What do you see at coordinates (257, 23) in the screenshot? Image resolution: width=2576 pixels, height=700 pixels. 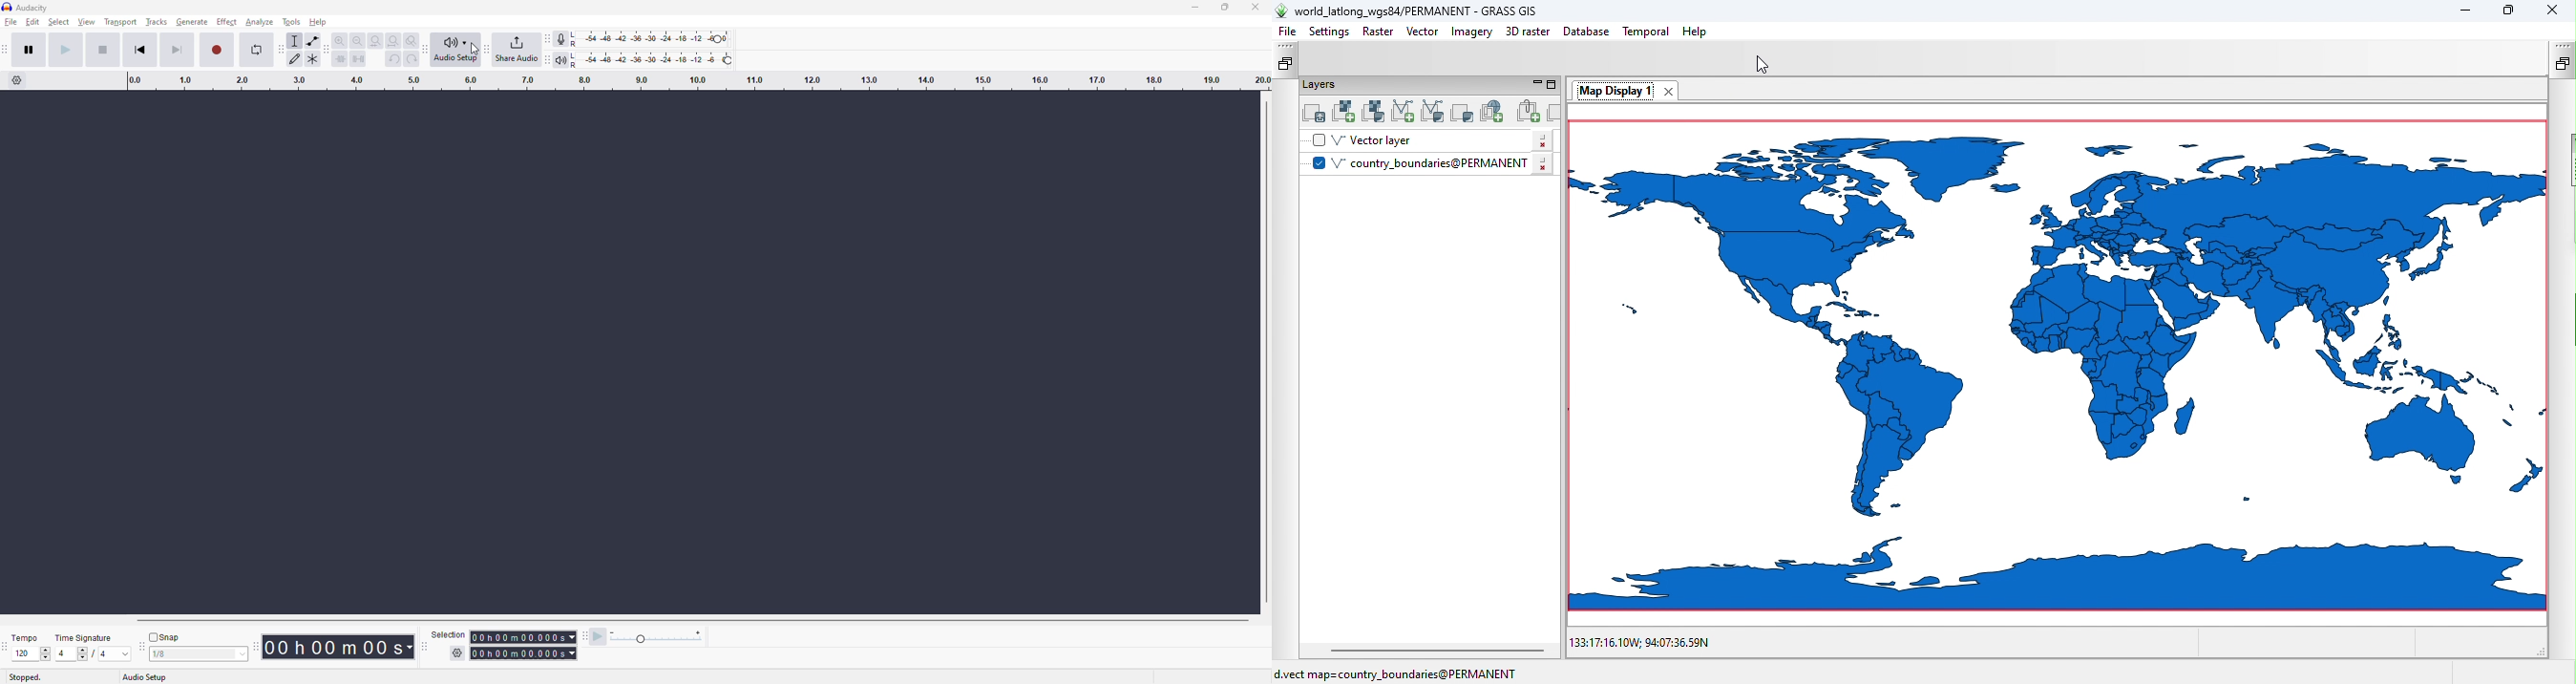 I see `analyze` at bounding box center [257, 23].